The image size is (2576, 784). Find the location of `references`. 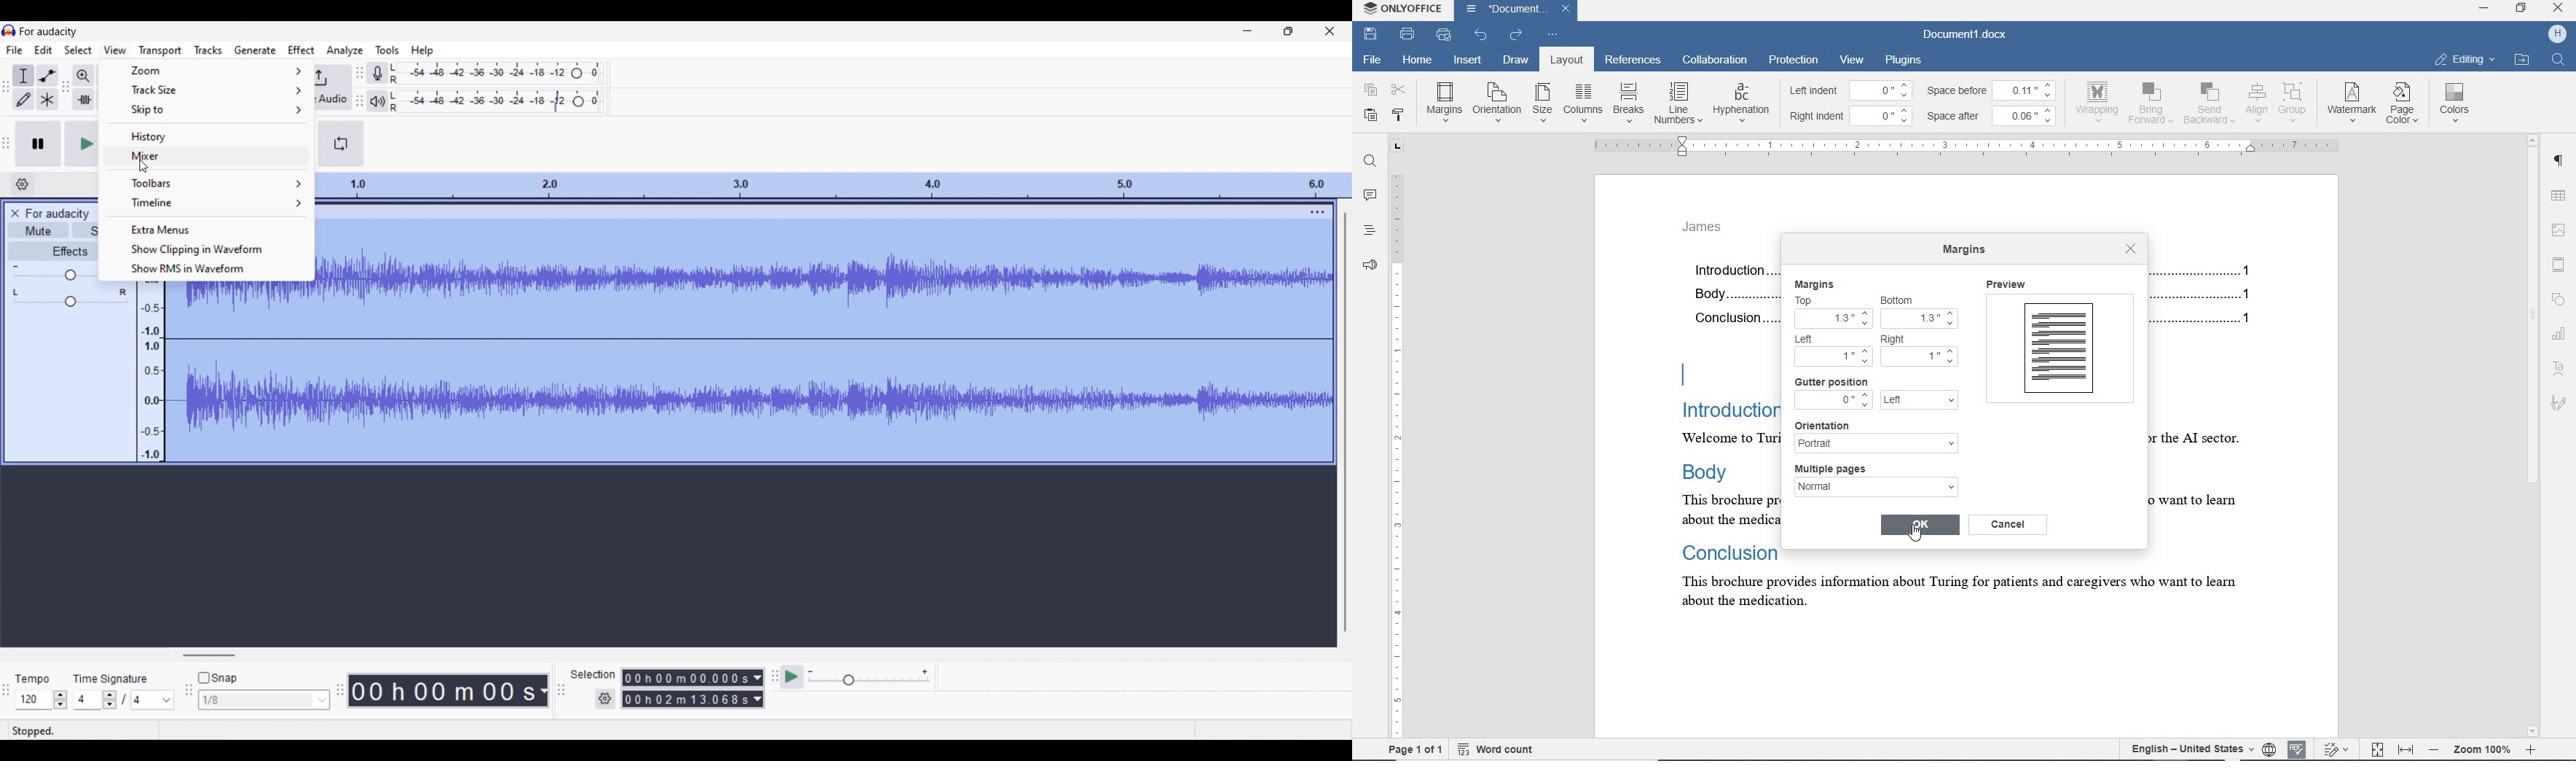

references is located at coordinates (1633, 61).